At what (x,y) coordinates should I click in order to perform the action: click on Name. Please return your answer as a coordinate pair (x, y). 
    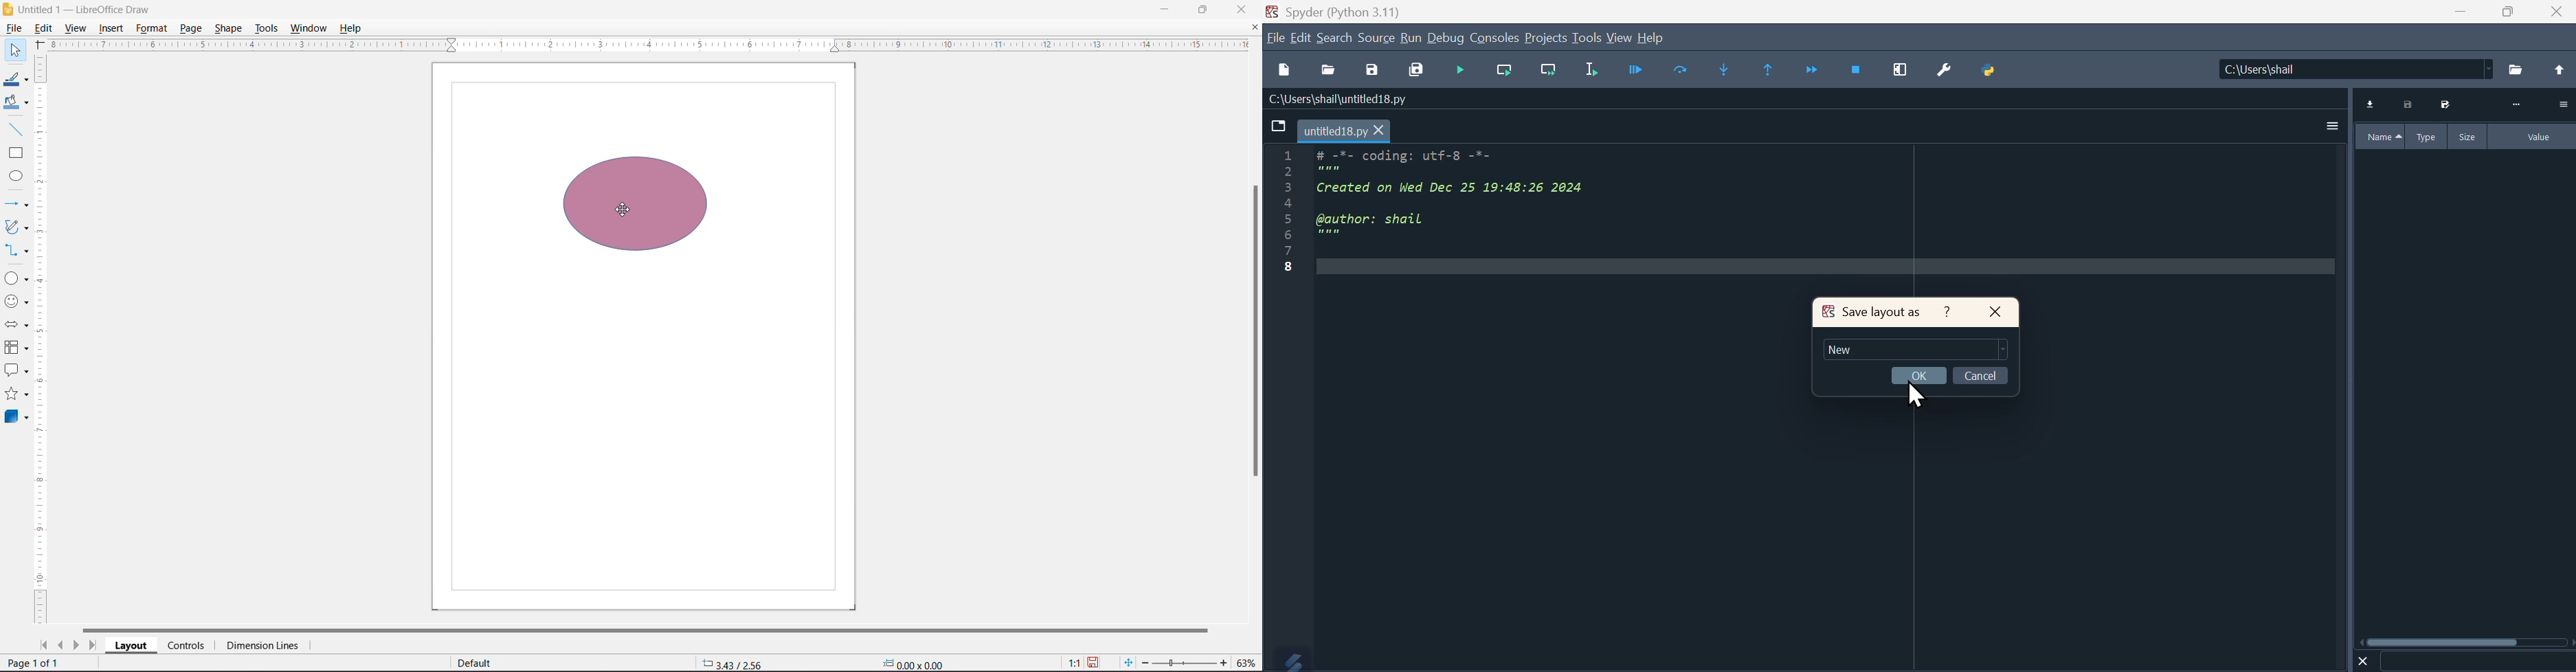
    Looking at the image, I should click on (2380, 137).